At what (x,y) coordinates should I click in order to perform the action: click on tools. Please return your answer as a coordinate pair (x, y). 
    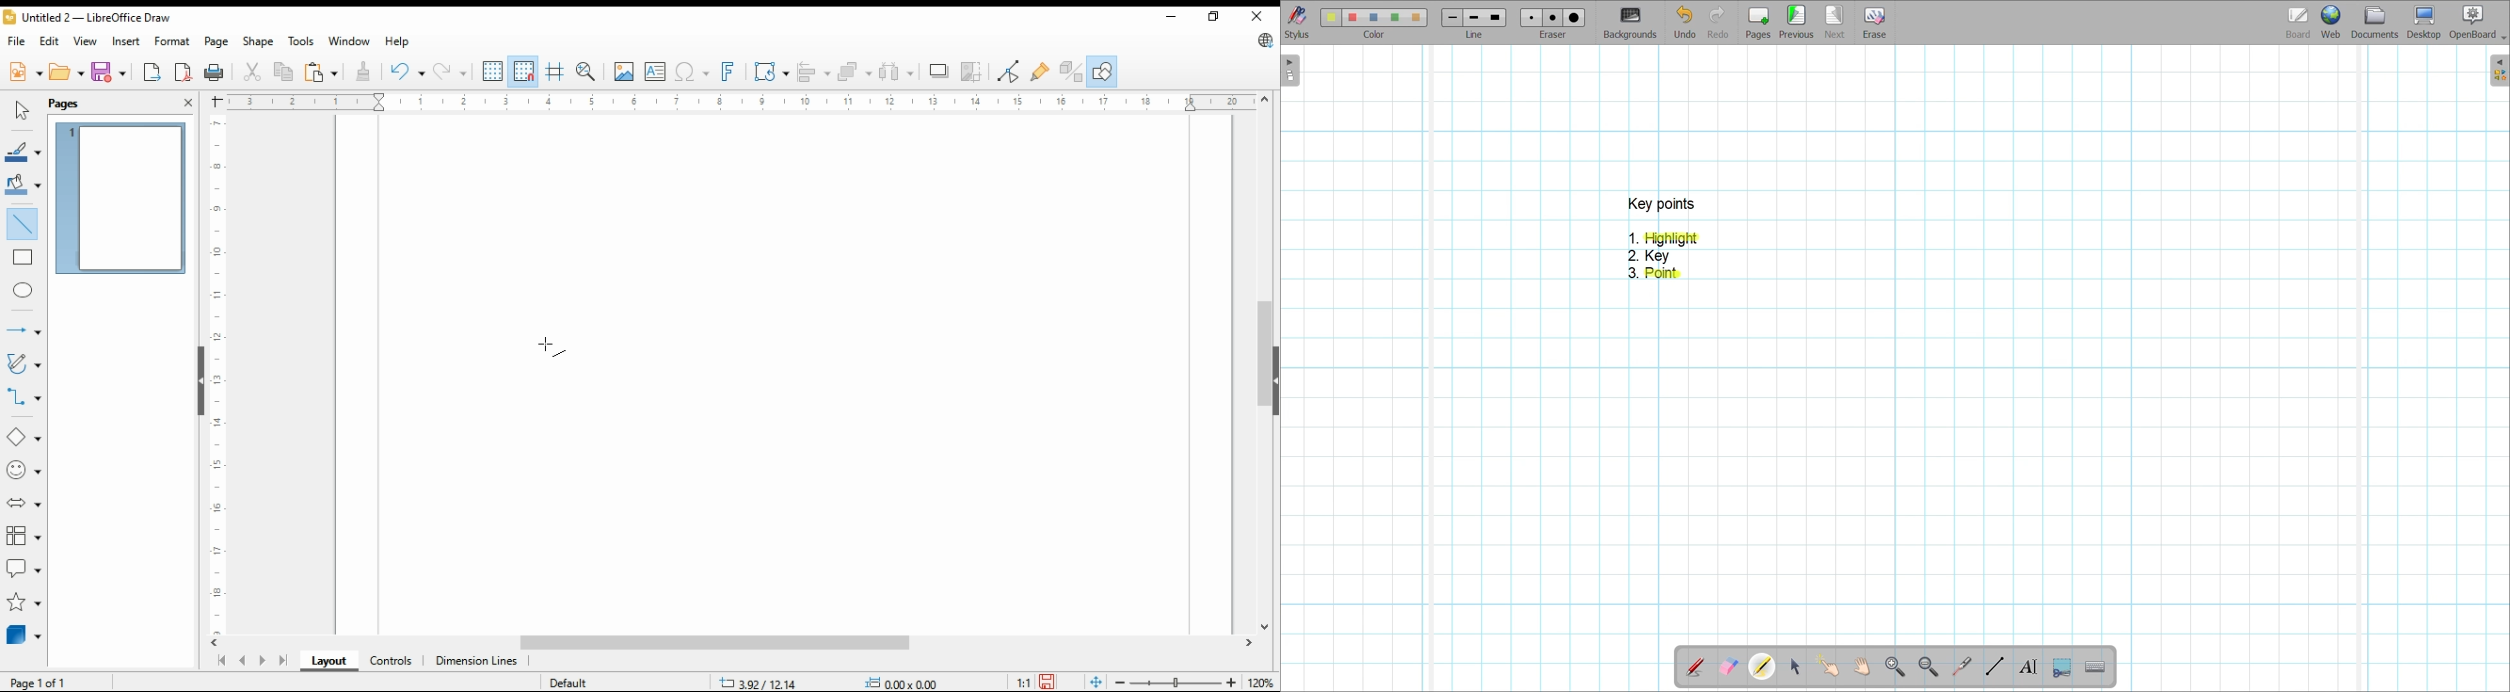
    Looking at the image, I should click on (300, 41).